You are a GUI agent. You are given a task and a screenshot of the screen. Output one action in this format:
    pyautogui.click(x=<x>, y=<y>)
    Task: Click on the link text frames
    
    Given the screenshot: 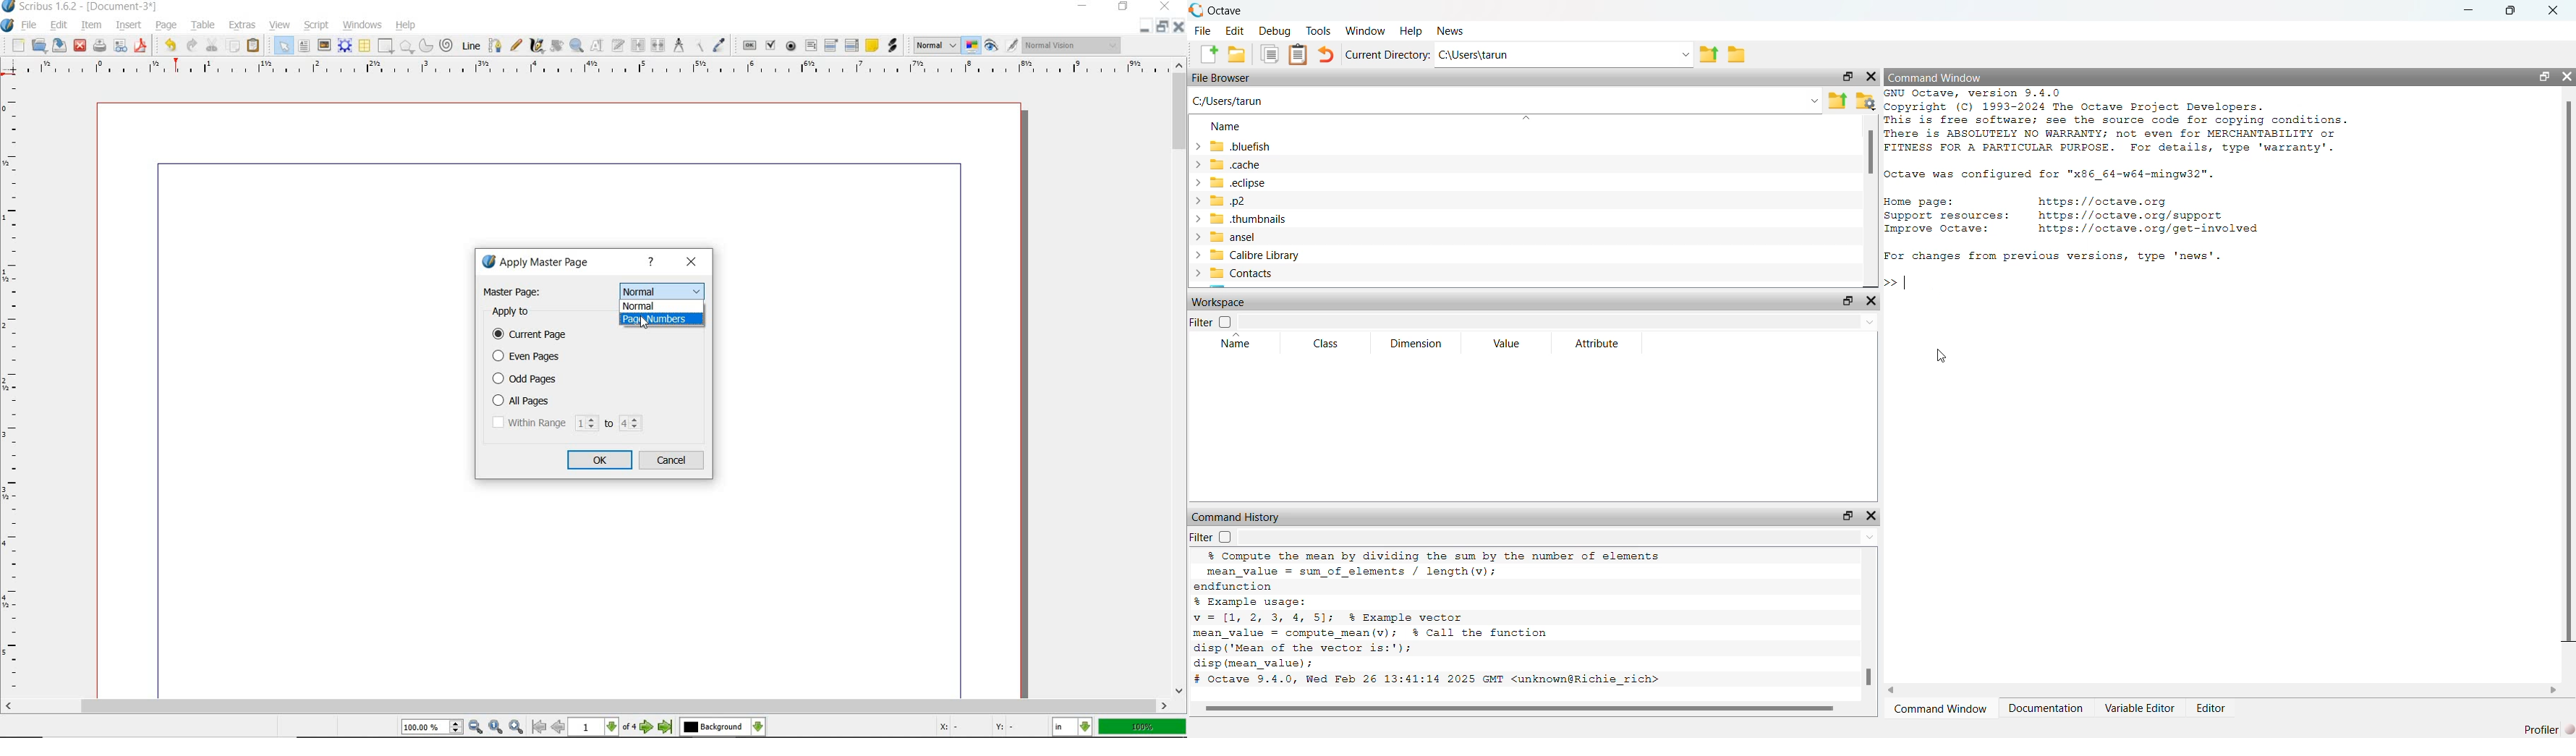 What is the action you would take?
    pyautogui.click(x=640, y=45)
    